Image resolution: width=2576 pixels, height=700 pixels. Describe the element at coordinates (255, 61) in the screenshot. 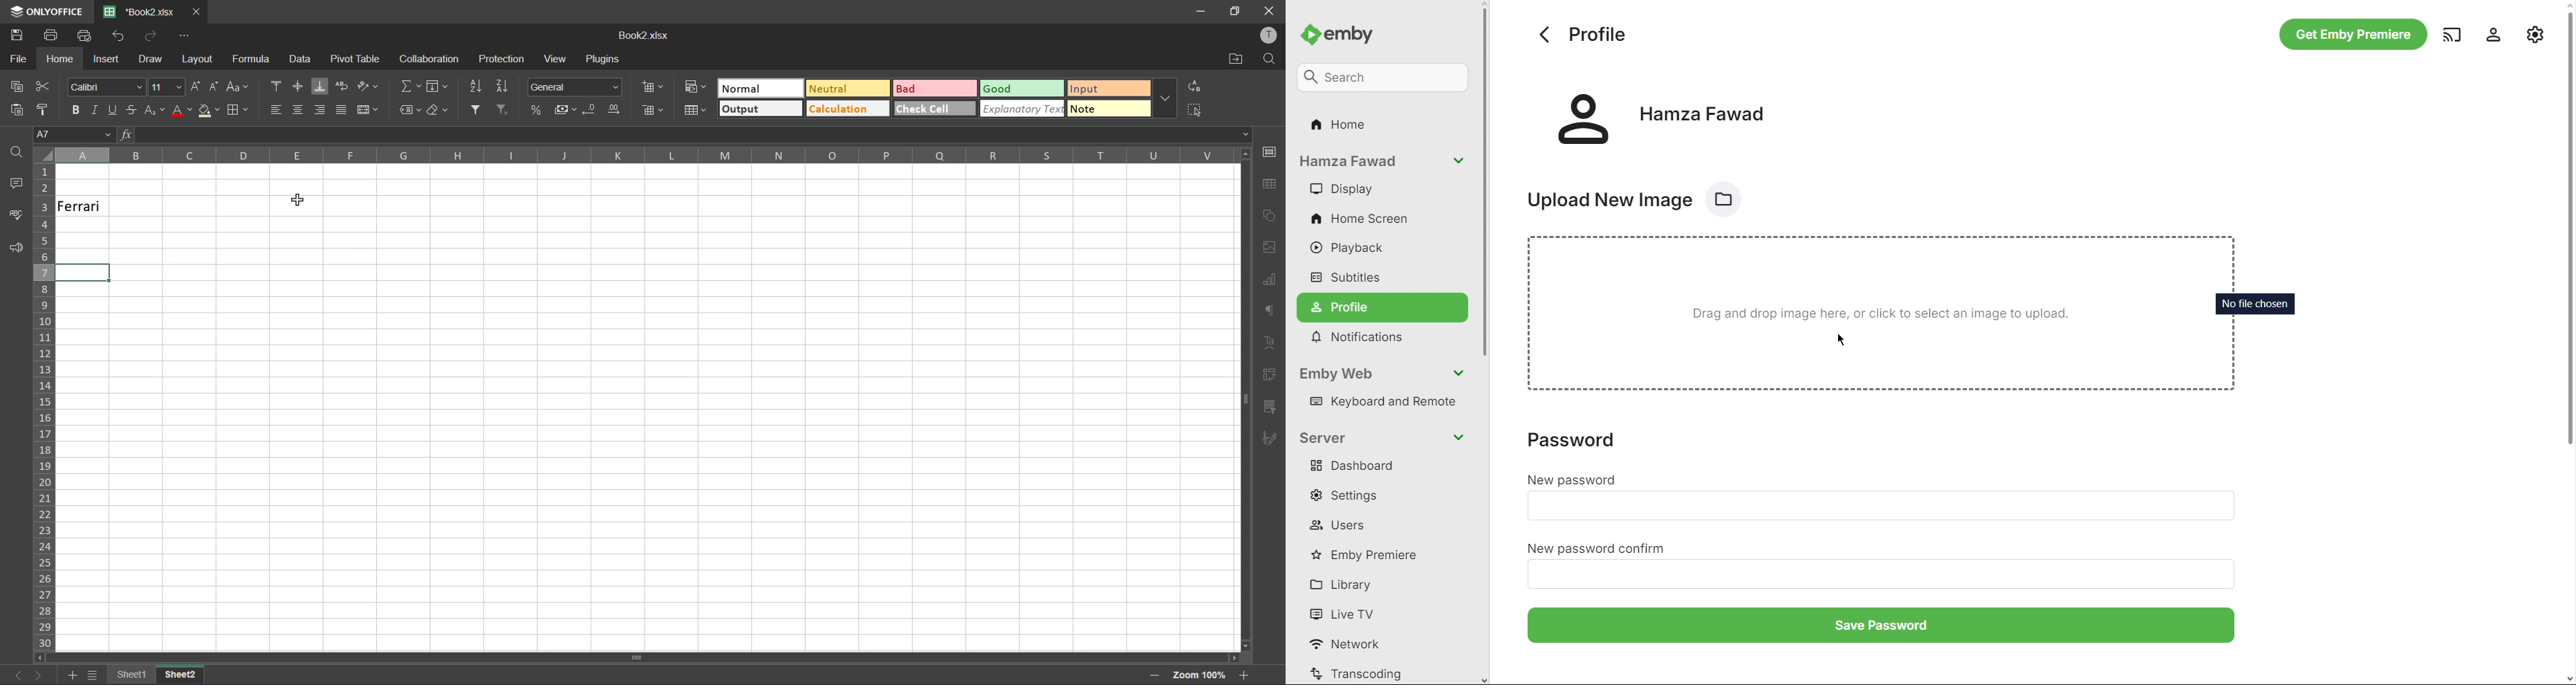

I see `formula` at that location.